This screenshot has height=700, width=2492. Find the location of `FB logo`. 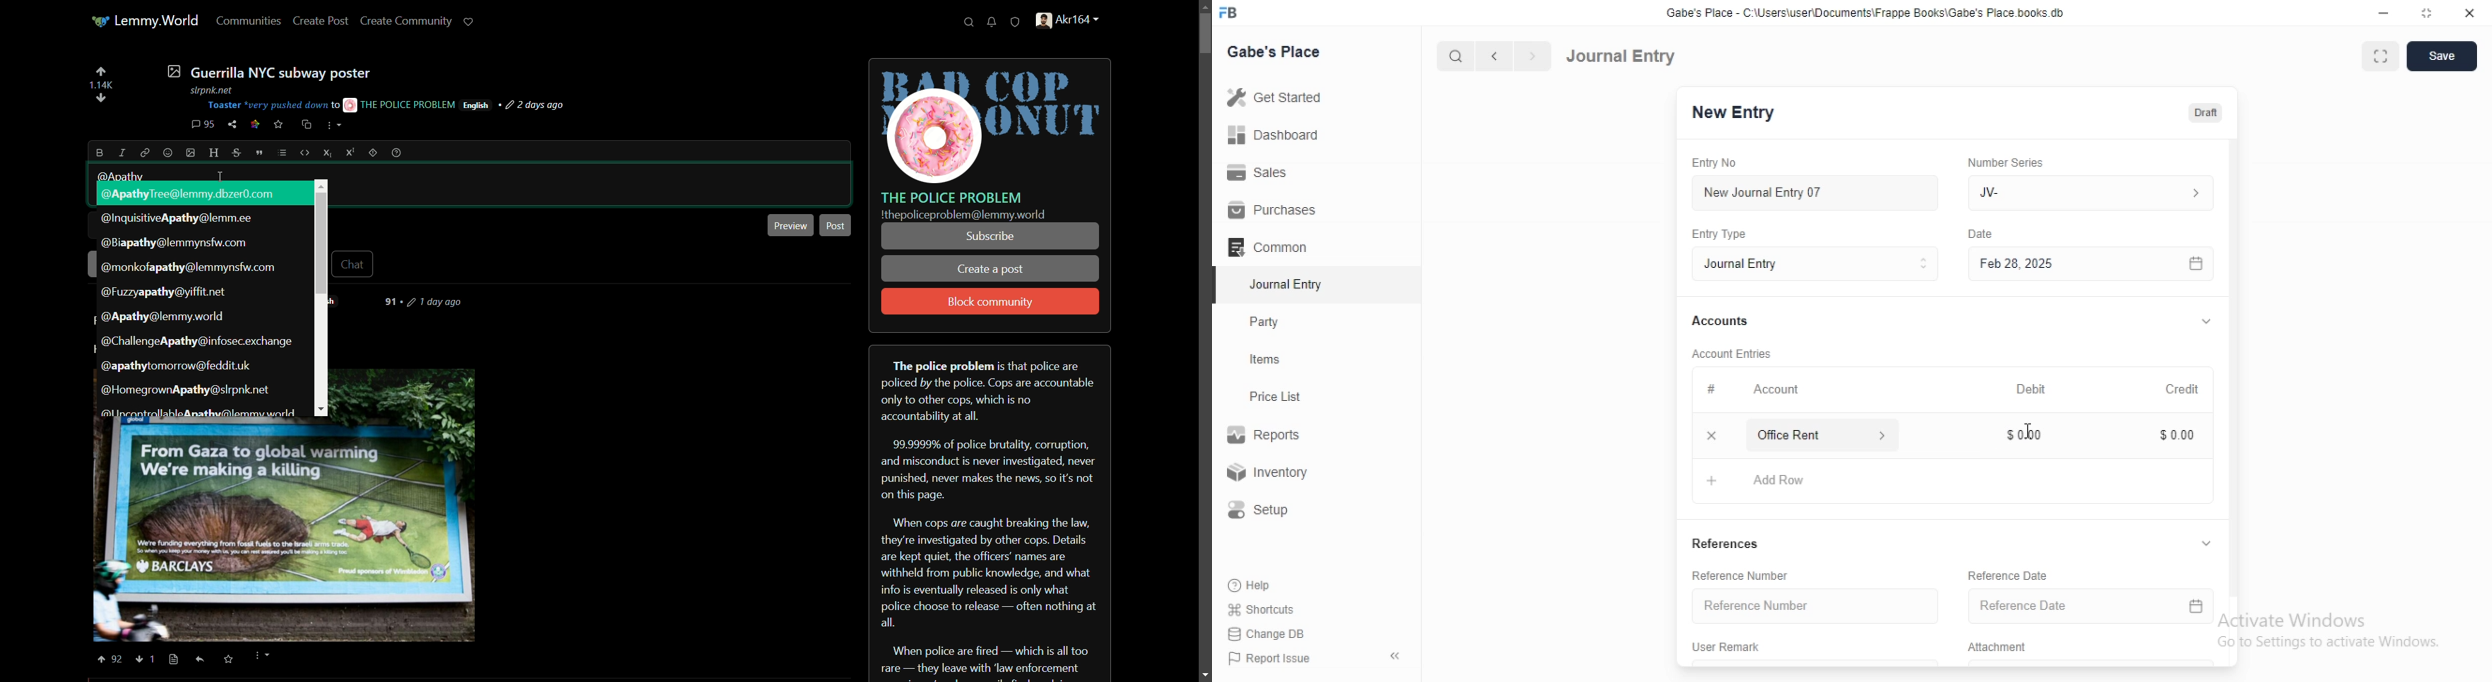

FB logo is located at coordinates (1230, 13).